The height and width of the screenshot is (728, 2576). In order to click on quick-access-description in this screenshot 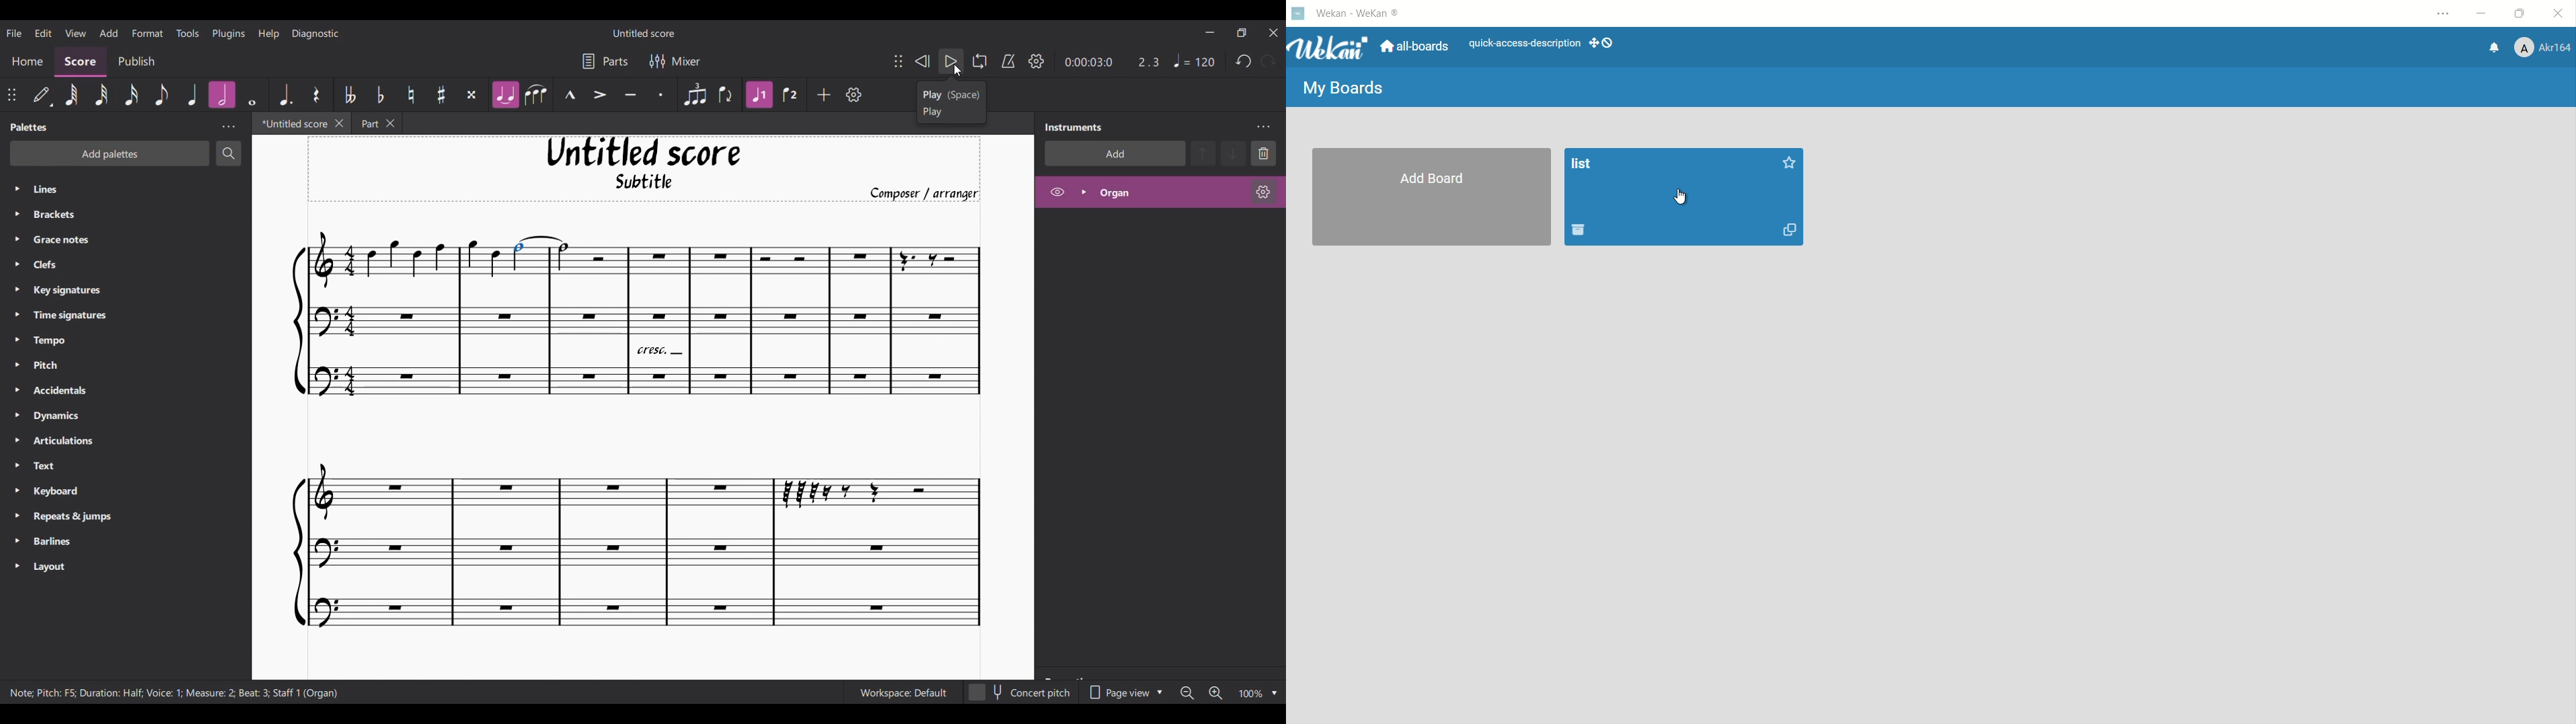, I will do `click(1526, 44)`.